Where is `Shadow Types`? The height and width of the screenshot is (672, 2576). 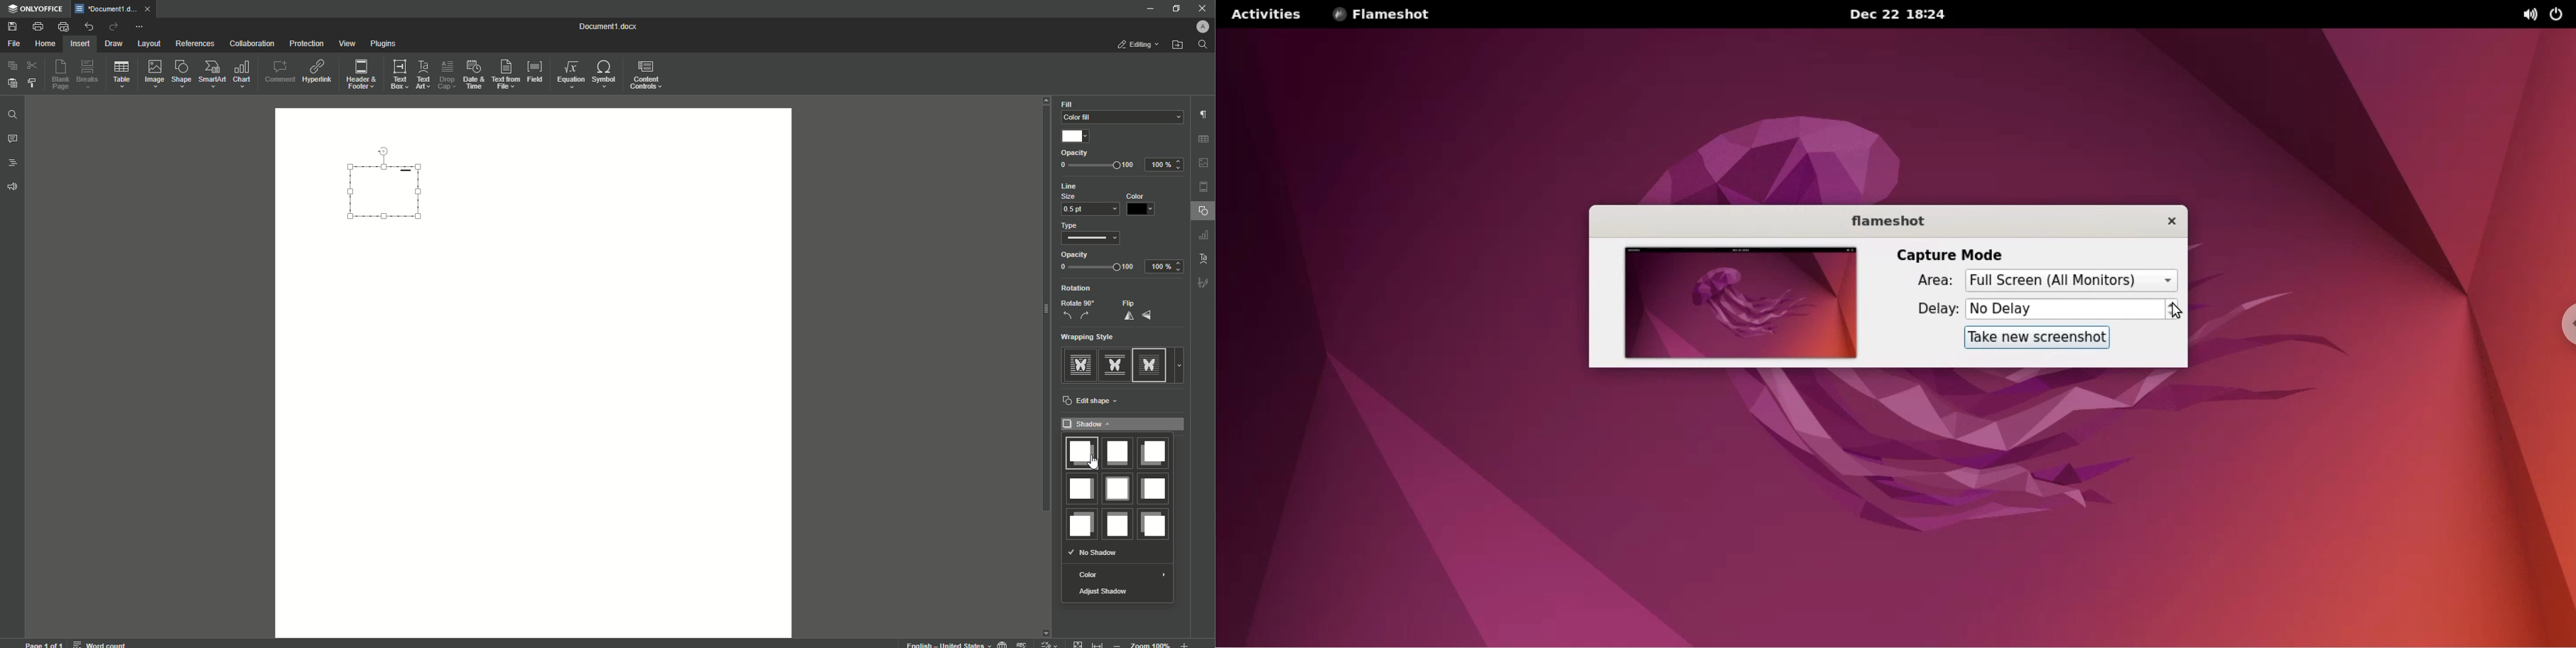
Shadow Types is located at coordinates (1116, 487).